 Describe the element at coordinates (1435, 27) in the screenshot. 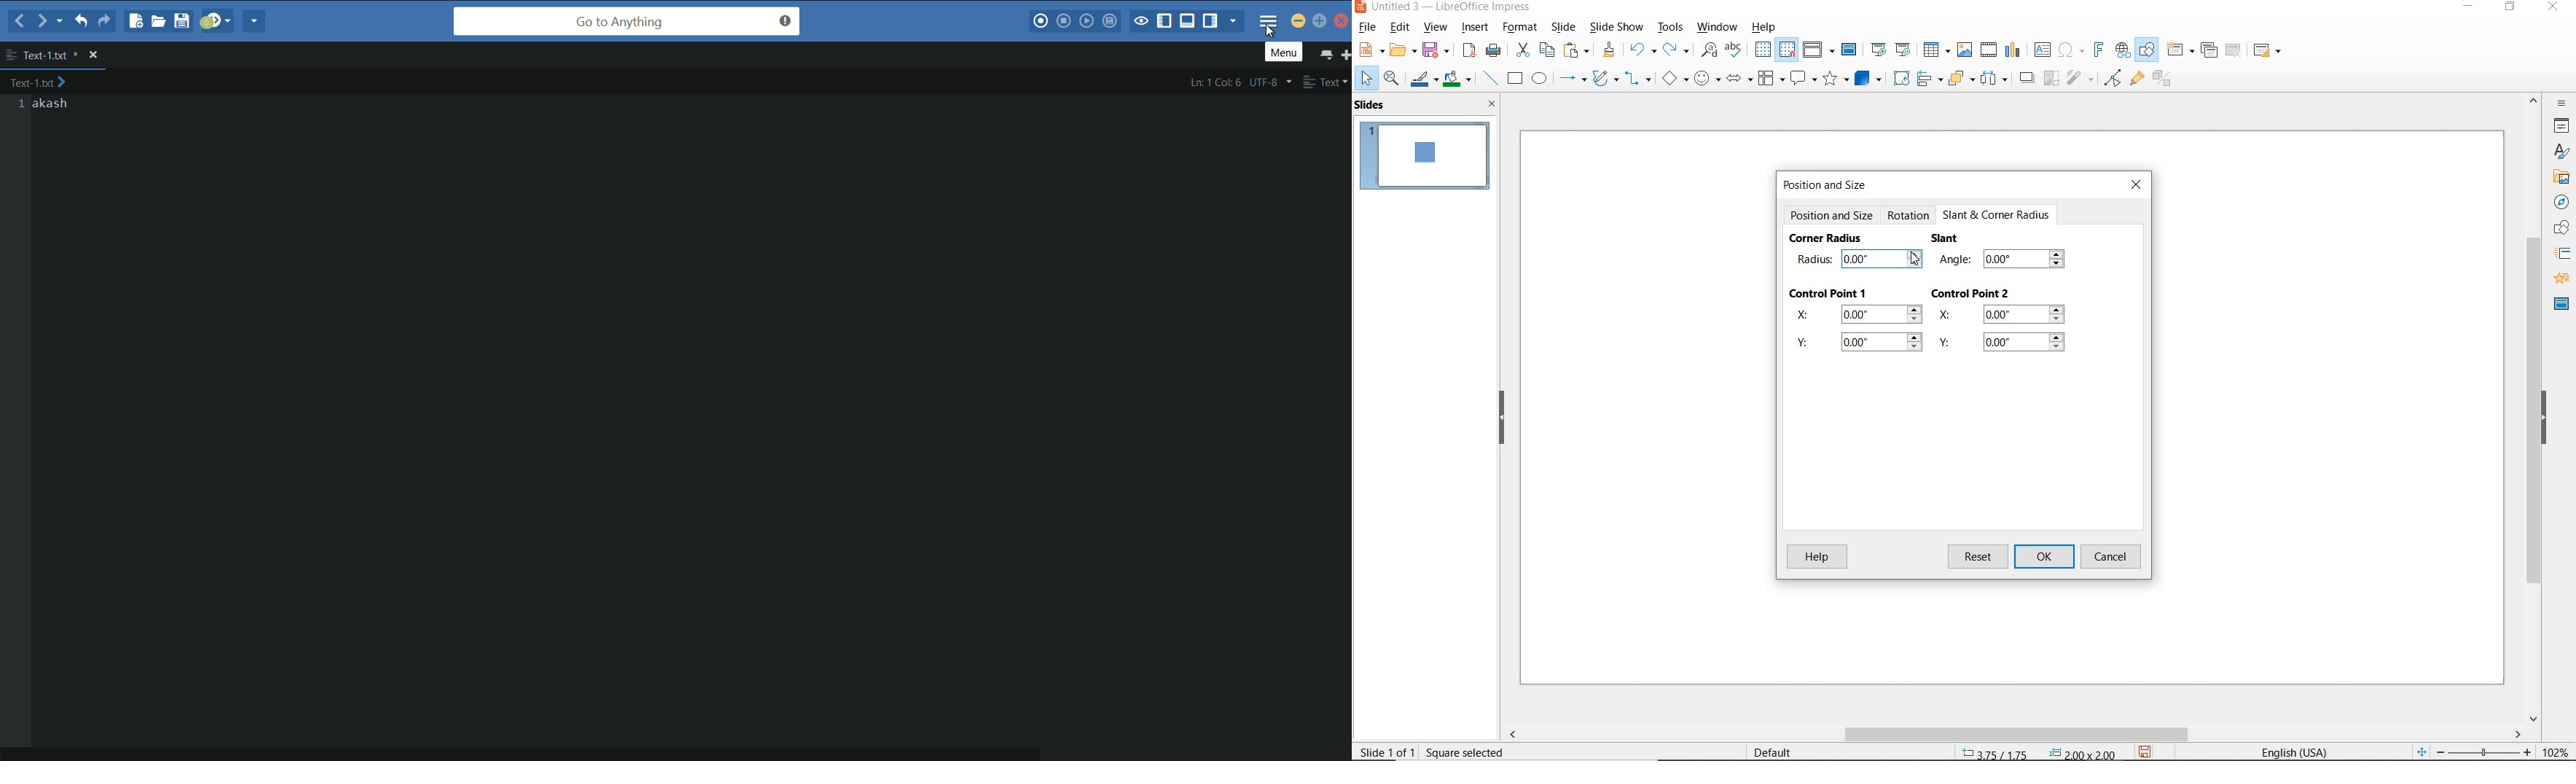

I see `view` at that location.